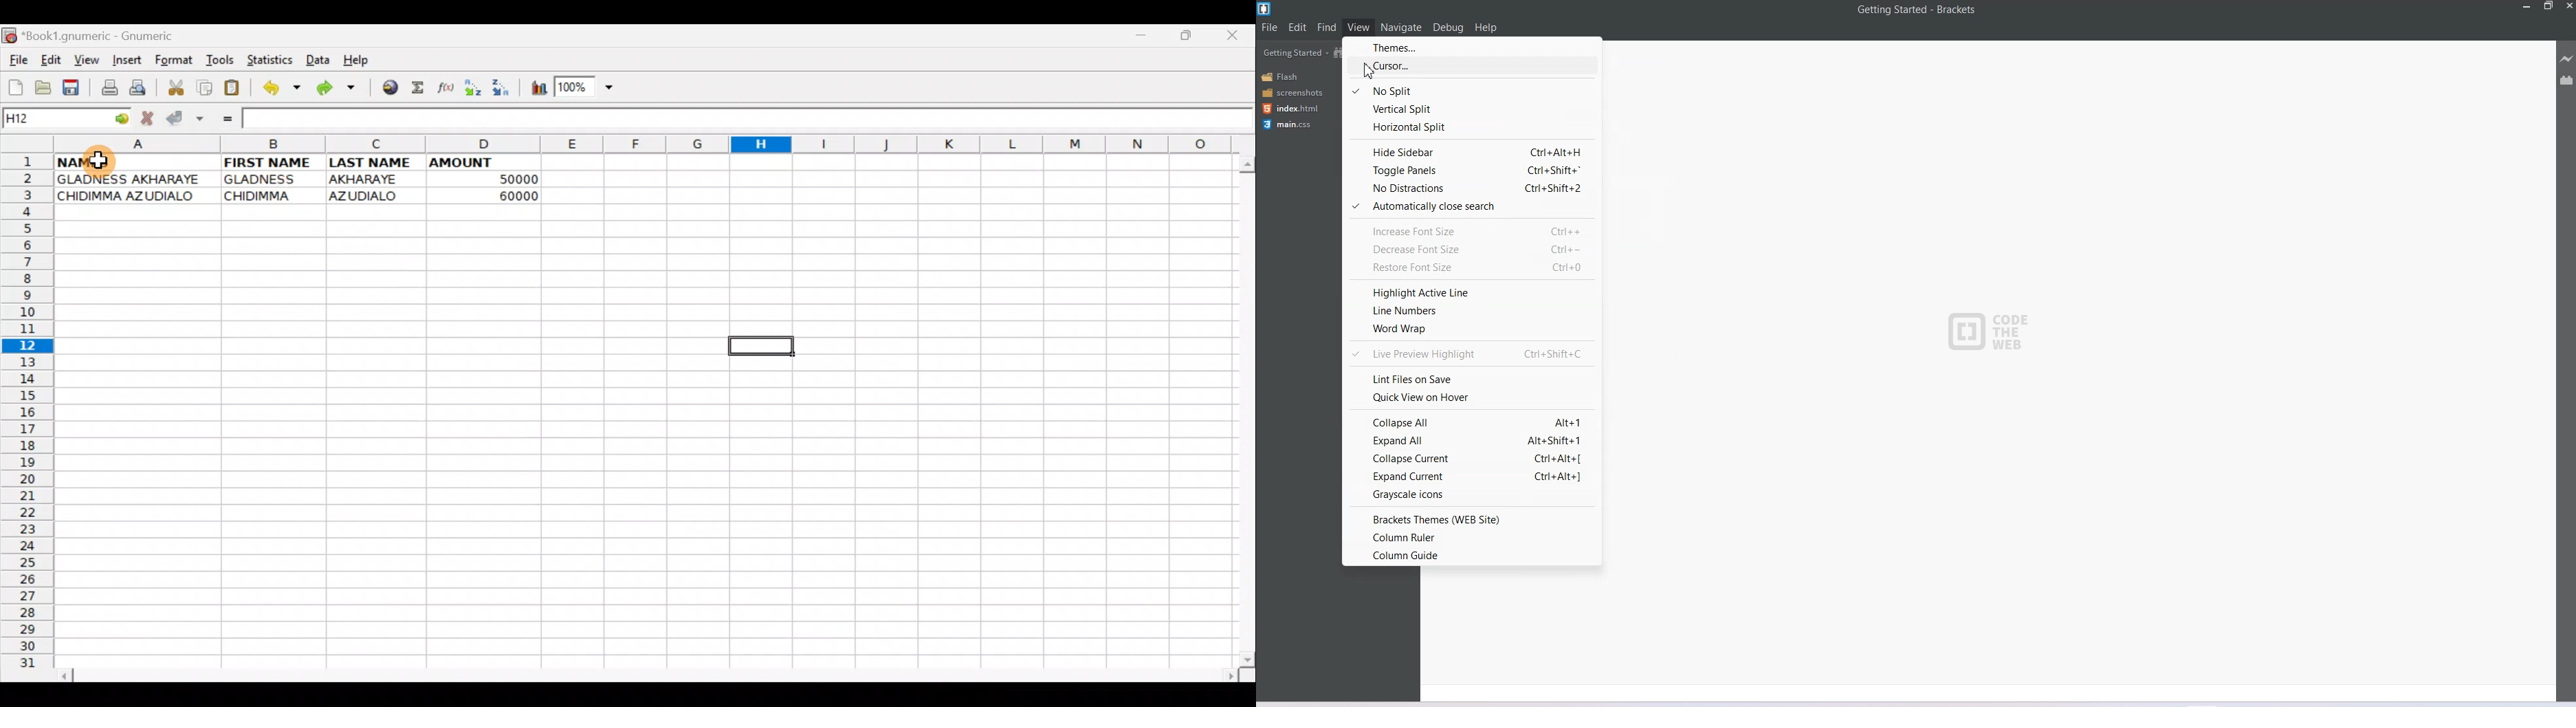 This screenshot has width=2576, height=728. Describe the element at coordinates (1469, 291) in the screenshot. I see `Highlight active line` at that location.